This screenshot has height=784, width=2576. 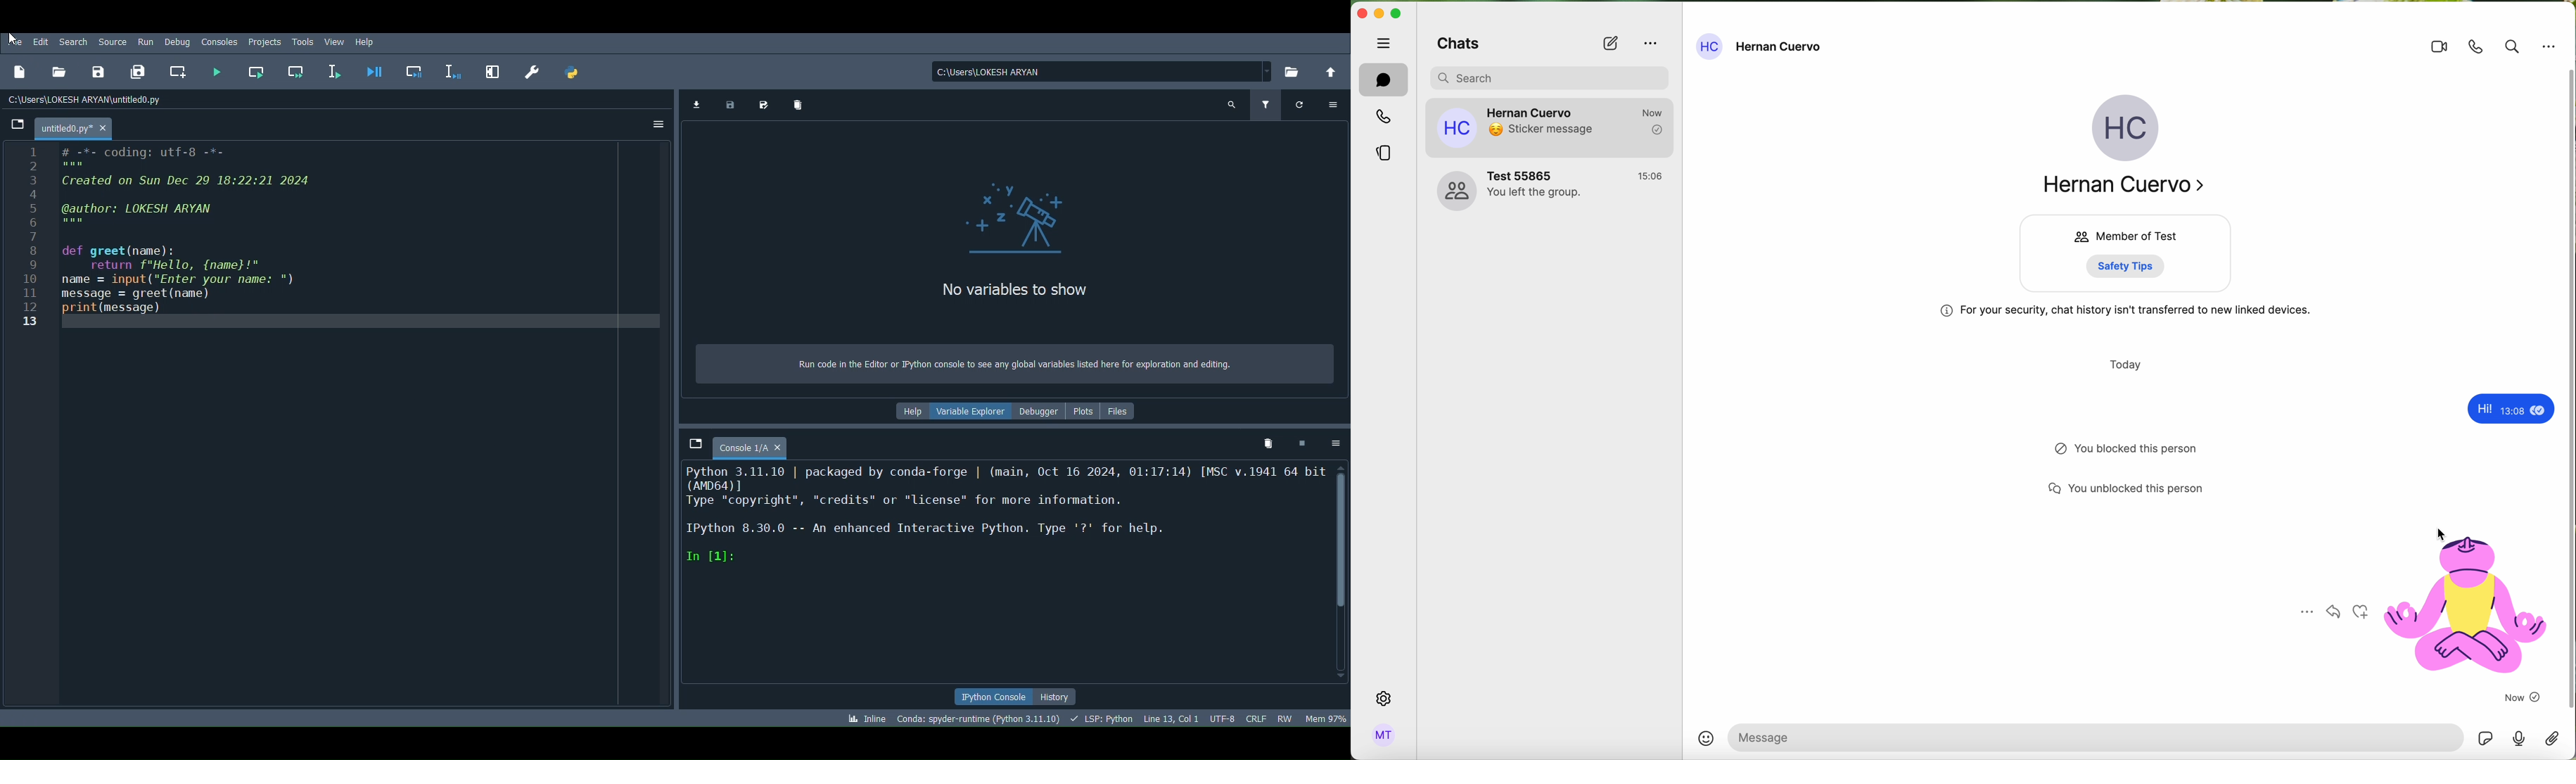 What do you see at coordinates (452, 68) in the screenshot?
I see `Debug selection or current line` at bounding box center [452, 68].